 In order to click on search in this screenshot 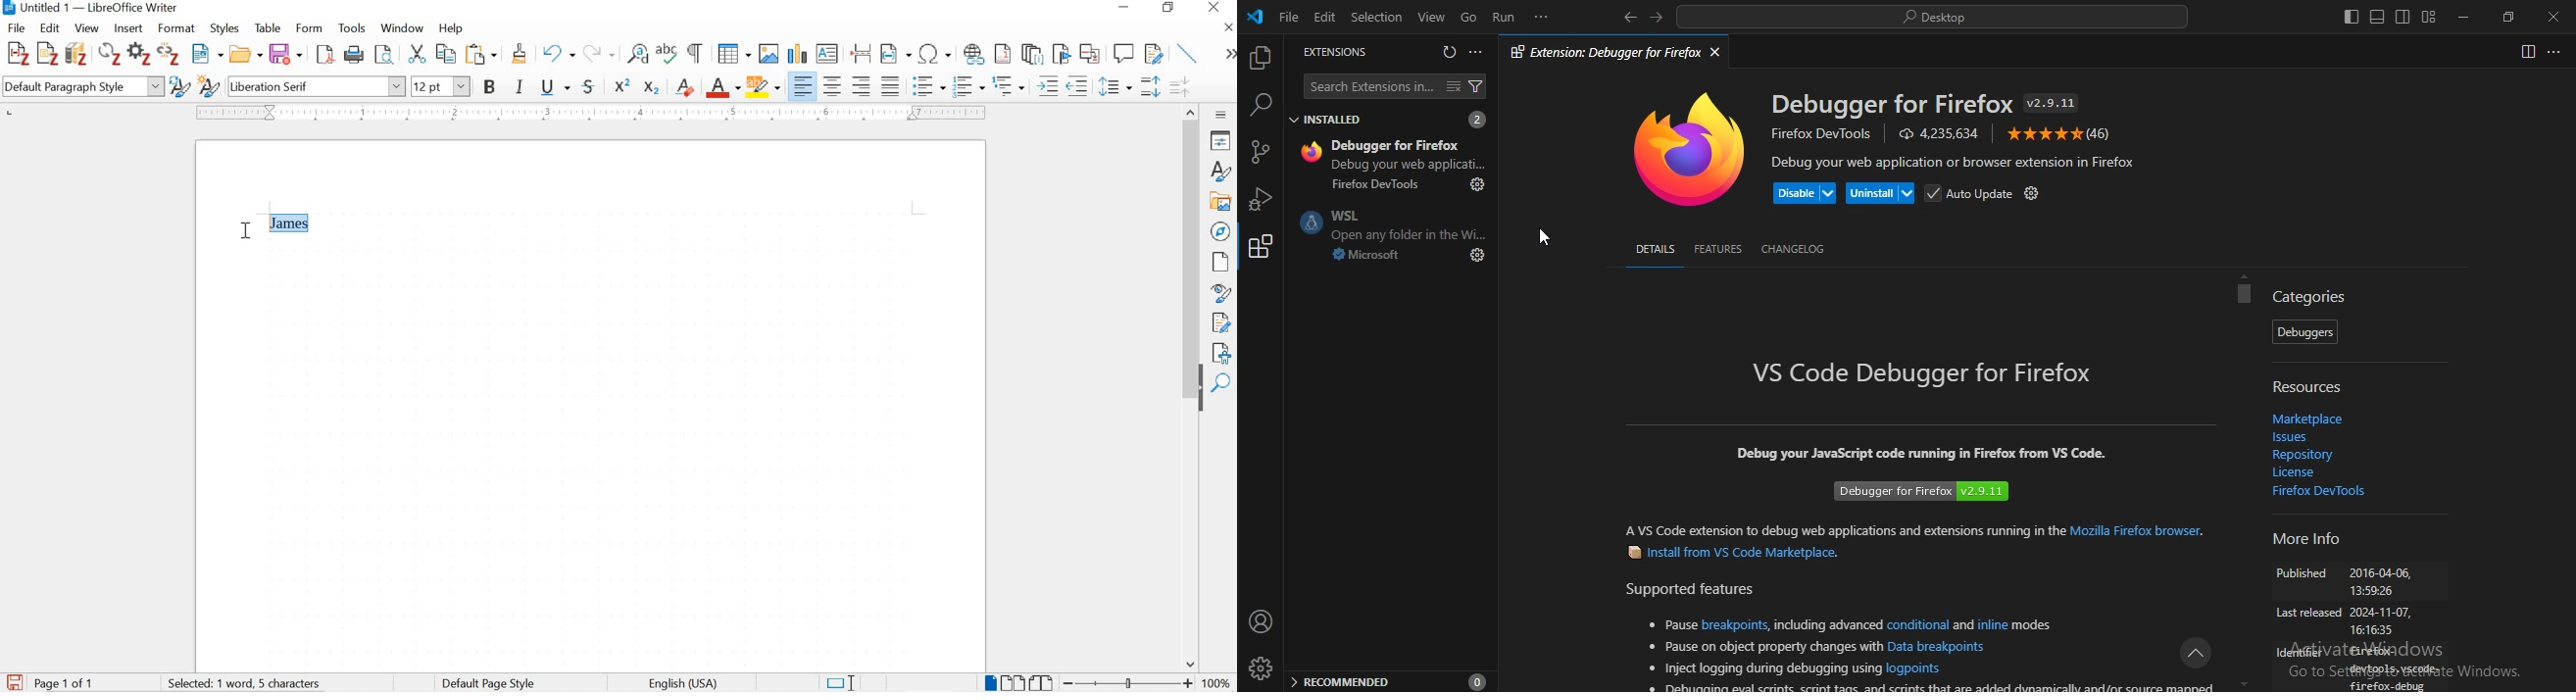, I will do `click(1371, 86)`.